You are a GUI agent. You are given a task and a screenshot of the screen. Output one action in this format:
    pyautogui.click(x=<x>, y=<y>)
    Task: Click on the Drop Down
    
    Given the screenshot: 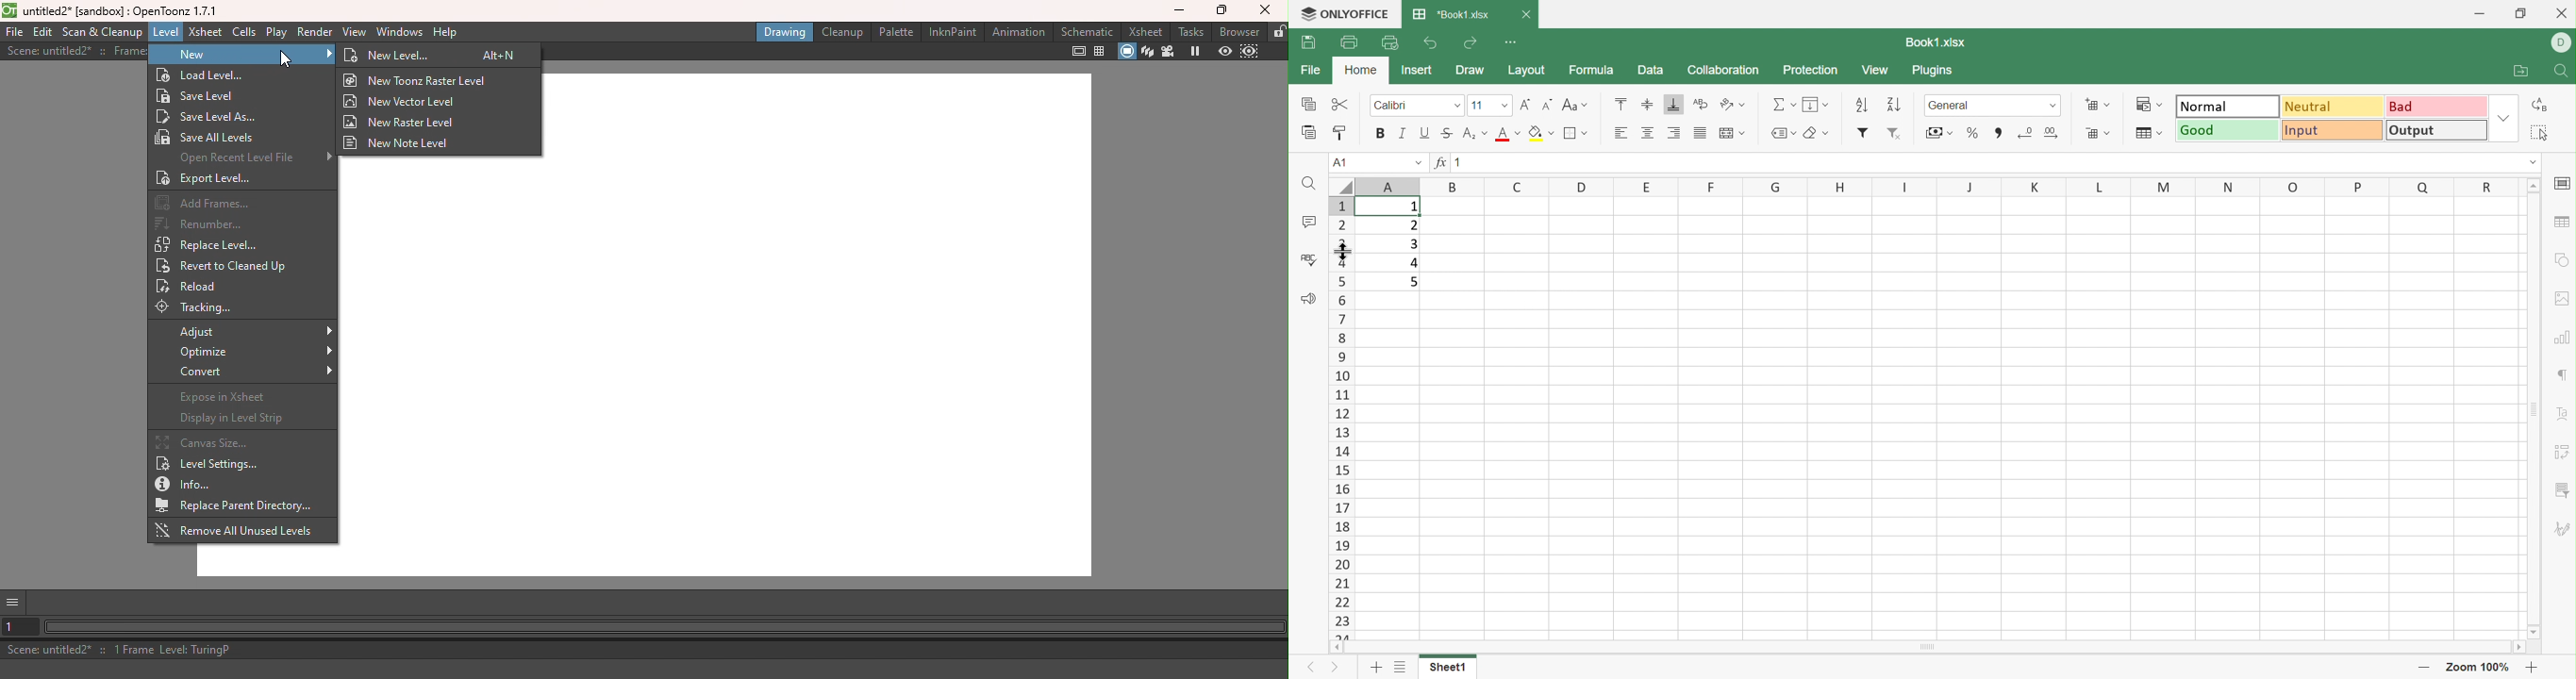 What is the action you would take?
    pyautogui.click(x=1552, y=133)
    